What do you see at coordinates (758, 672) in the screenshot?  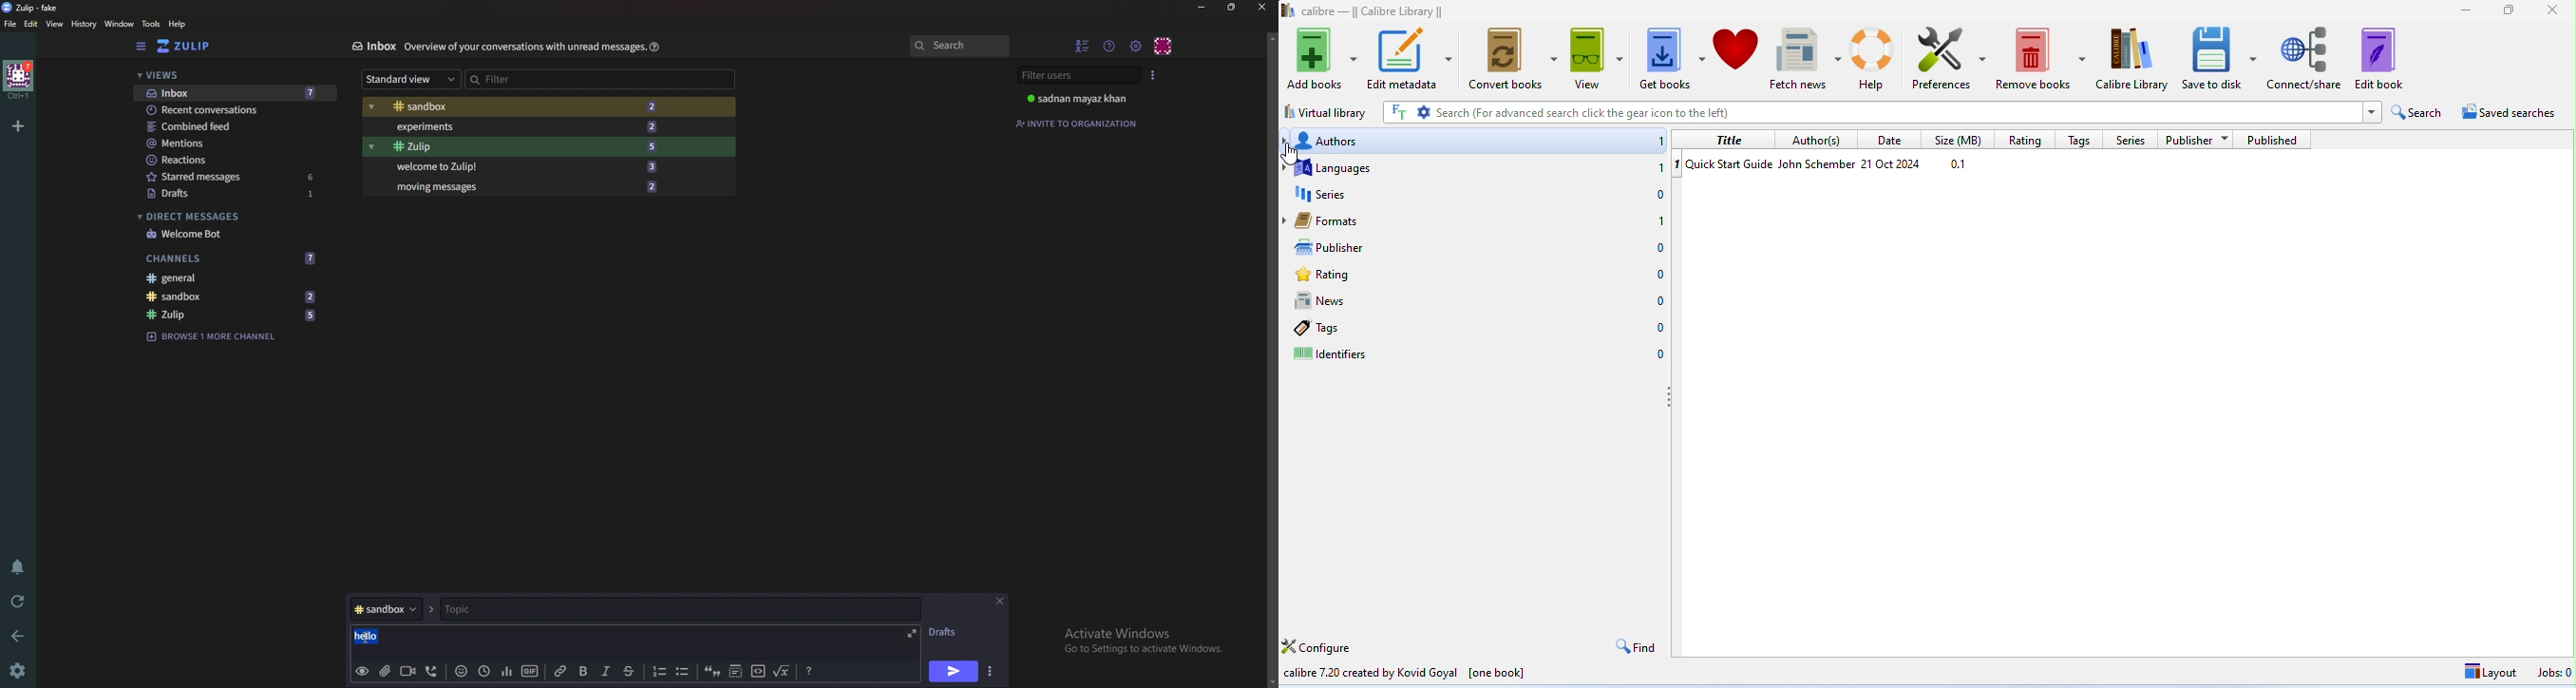 I see `code` at bounding box center [758, 672].